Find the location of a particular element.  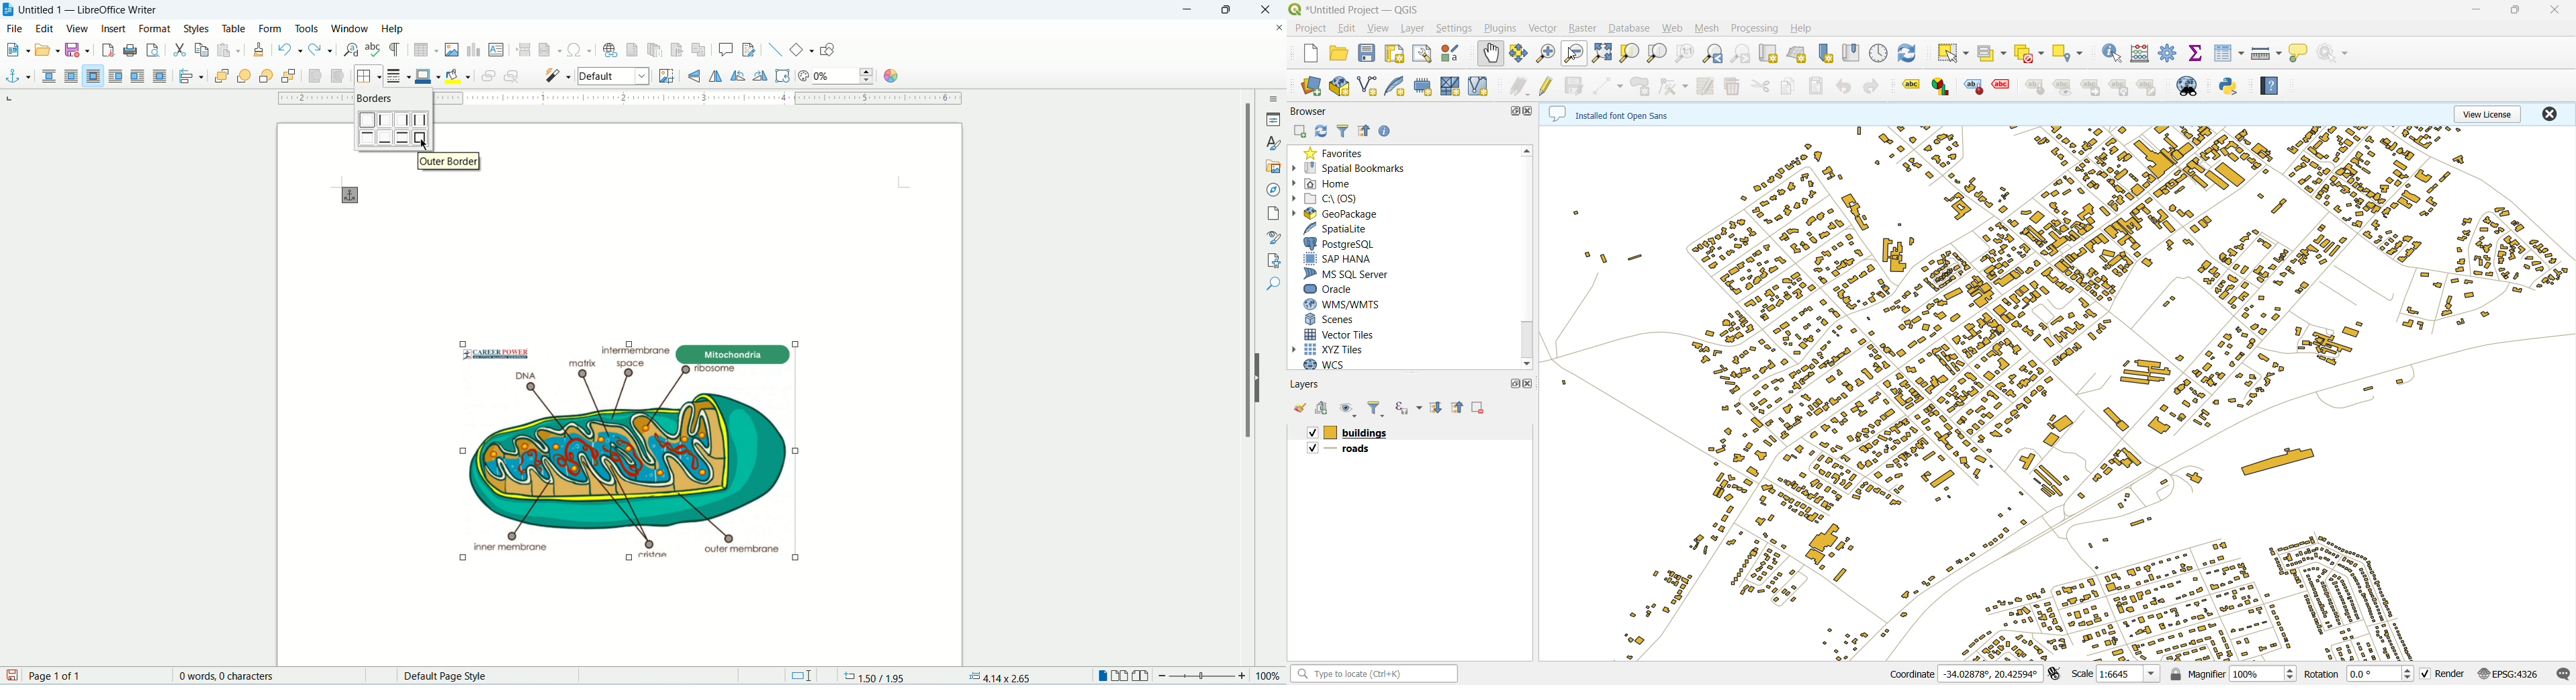

1.50/1.95 4.14x2.65 is located at coordinates (940, 675).